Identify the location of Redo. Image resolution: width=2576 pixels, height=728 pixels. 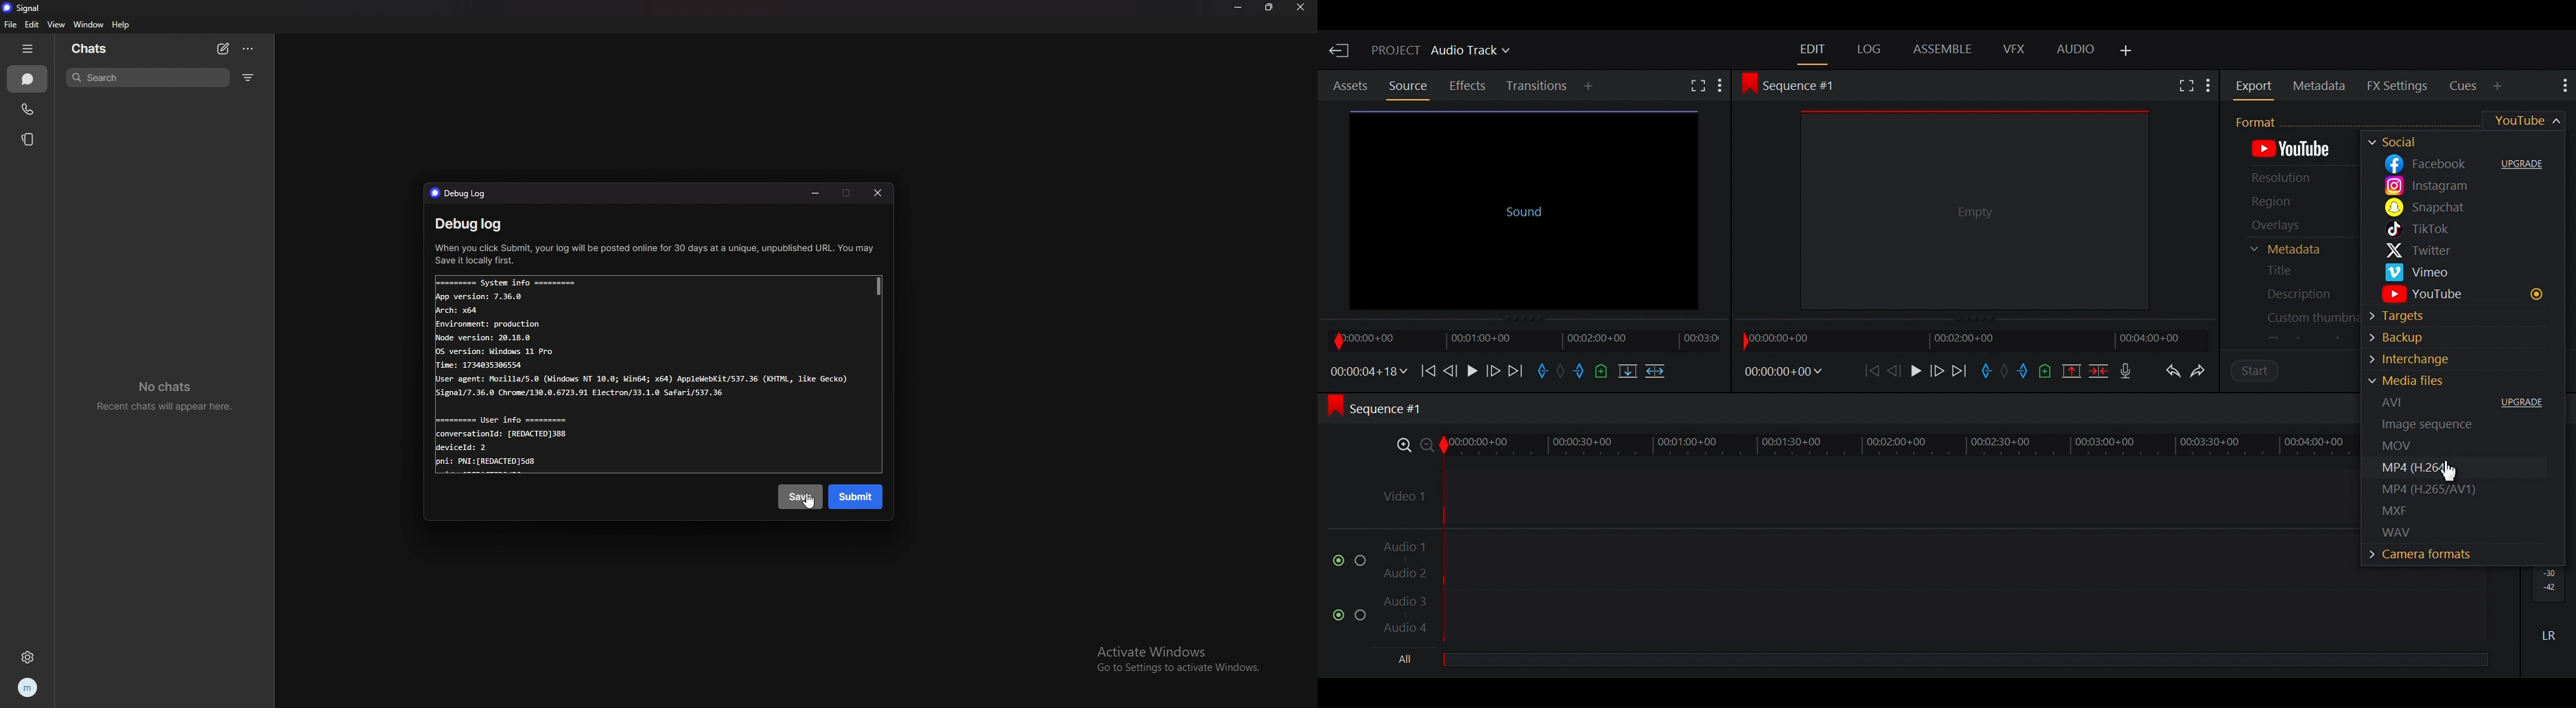
(2205, 374).